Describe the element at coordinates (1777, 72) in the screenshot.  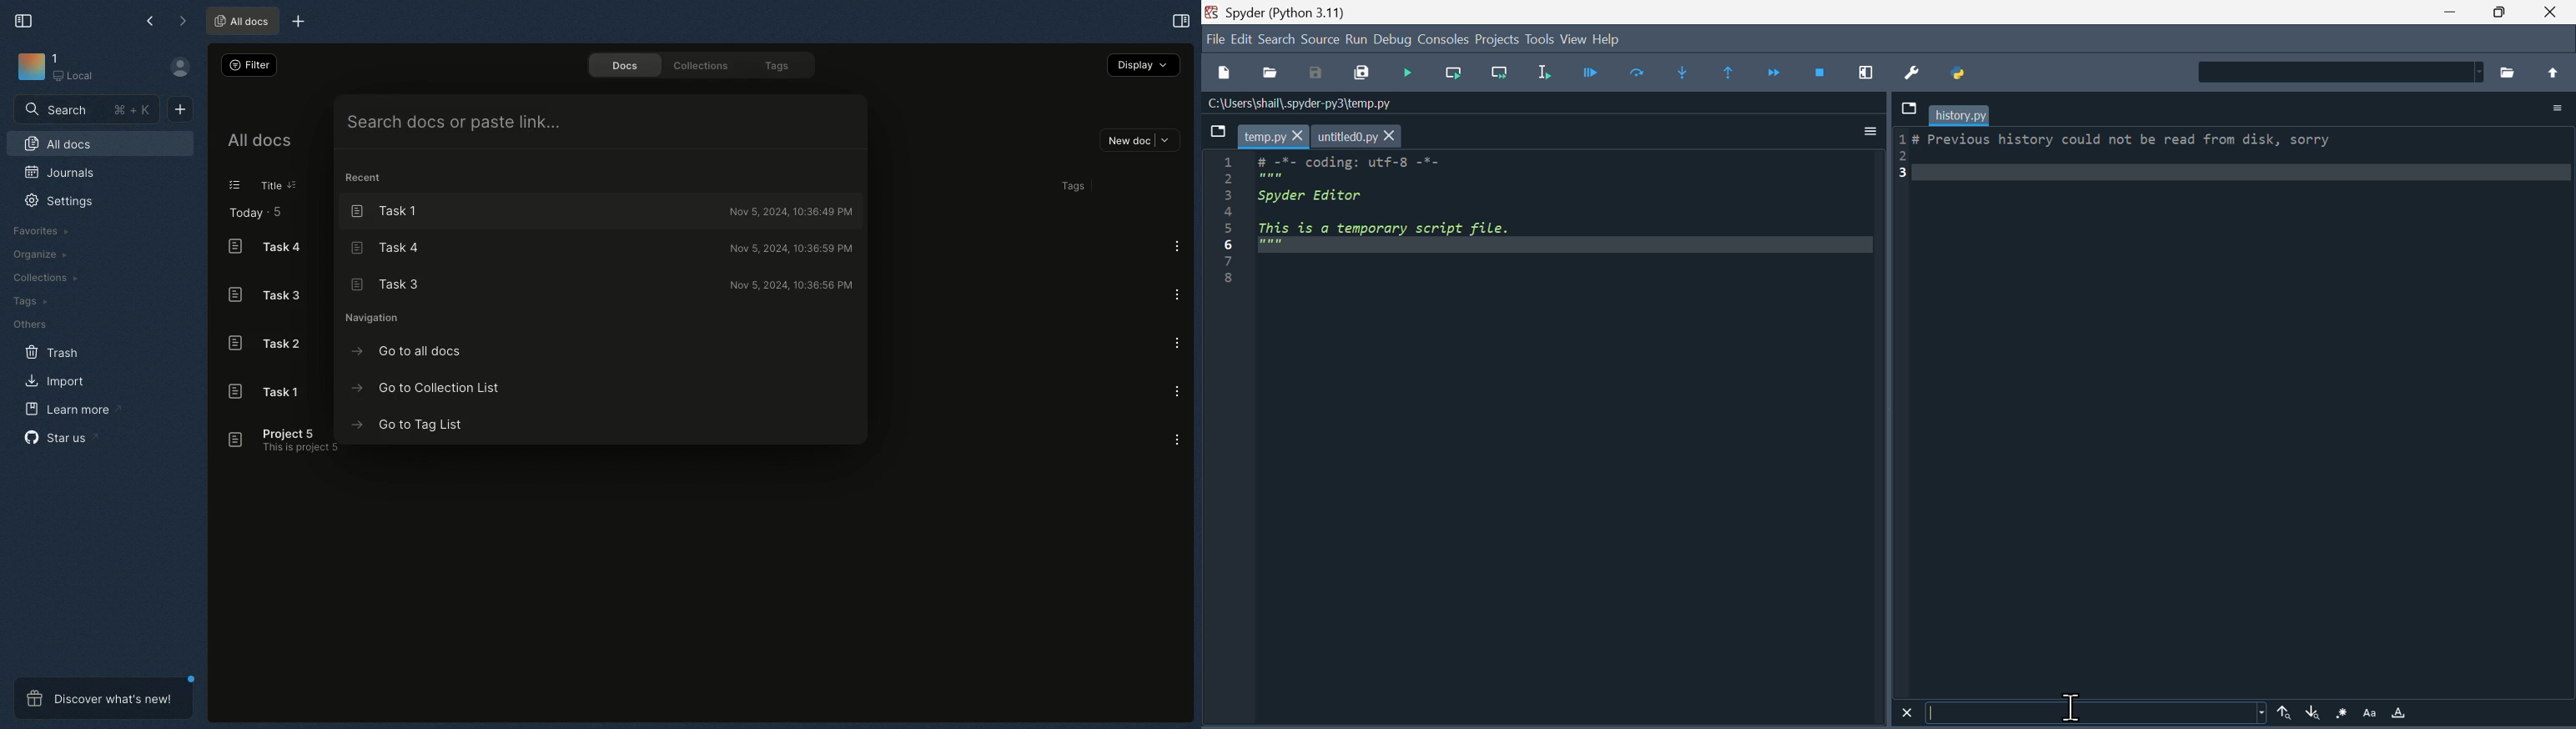
I see `Continue execution until next function` at that location.